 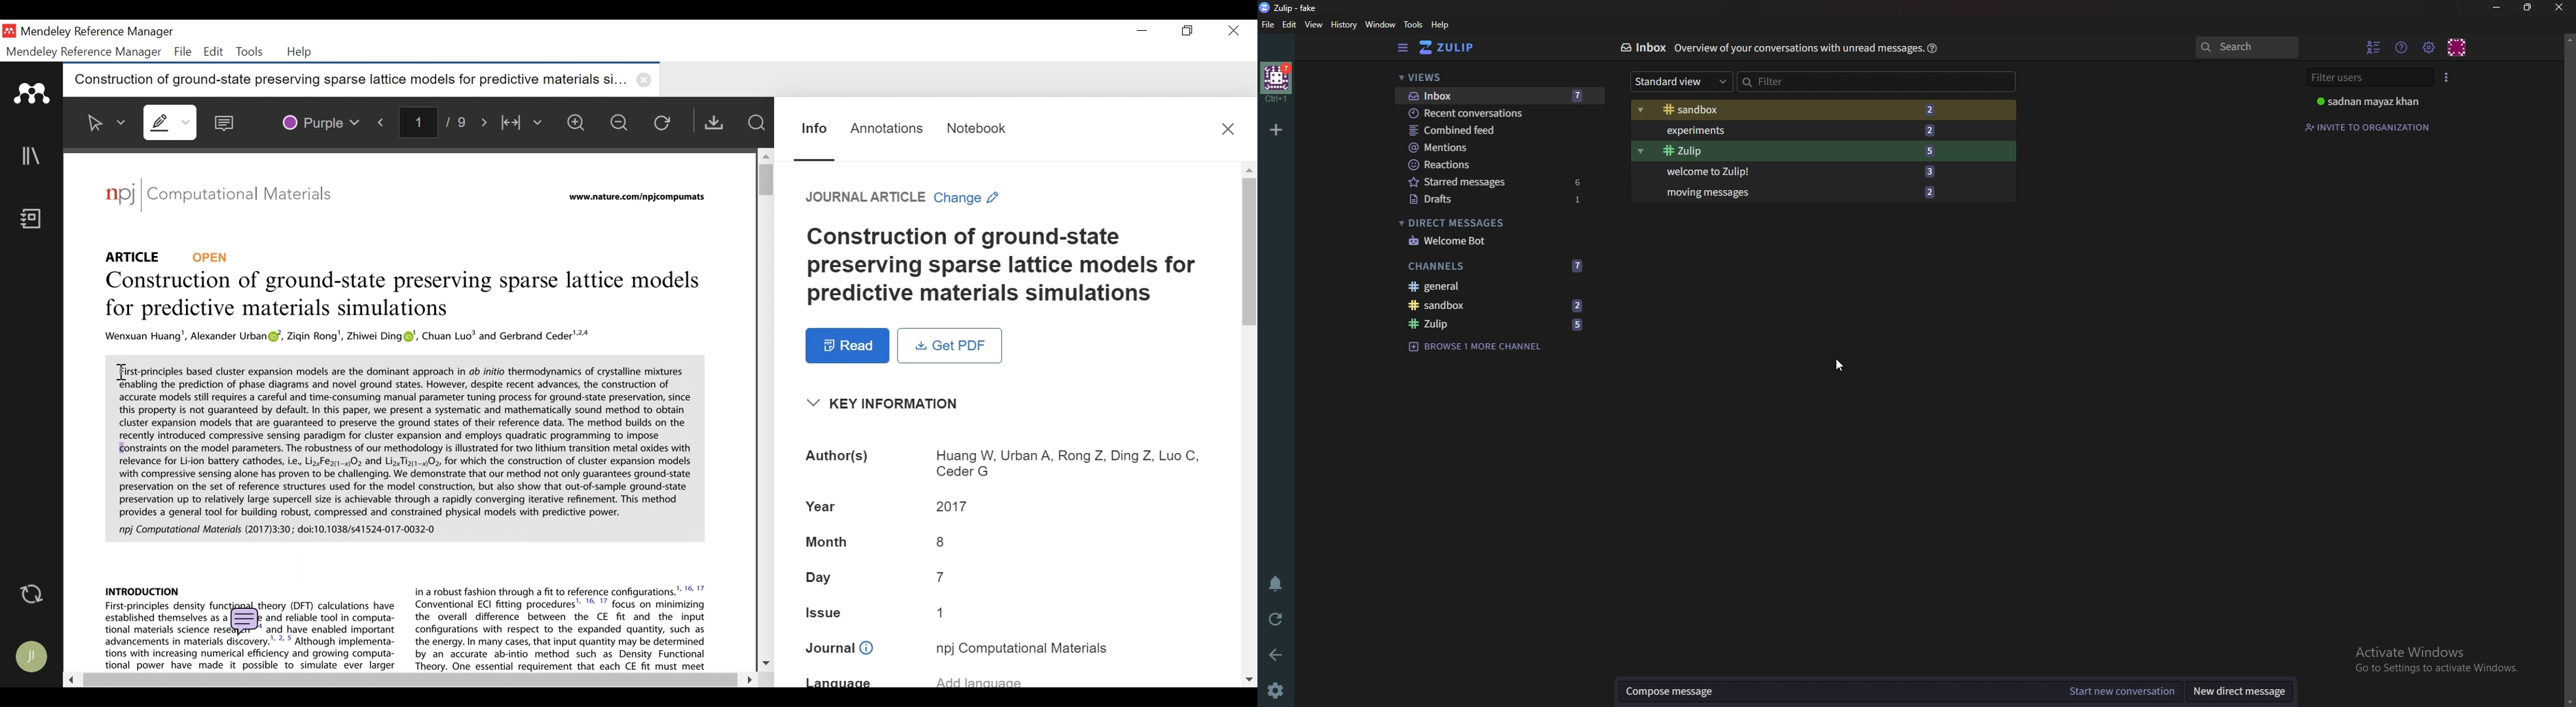 What do you see at coordinates (2527, 7) in the screenshot?
I see `Resize` at bounding box center [2527, 7].